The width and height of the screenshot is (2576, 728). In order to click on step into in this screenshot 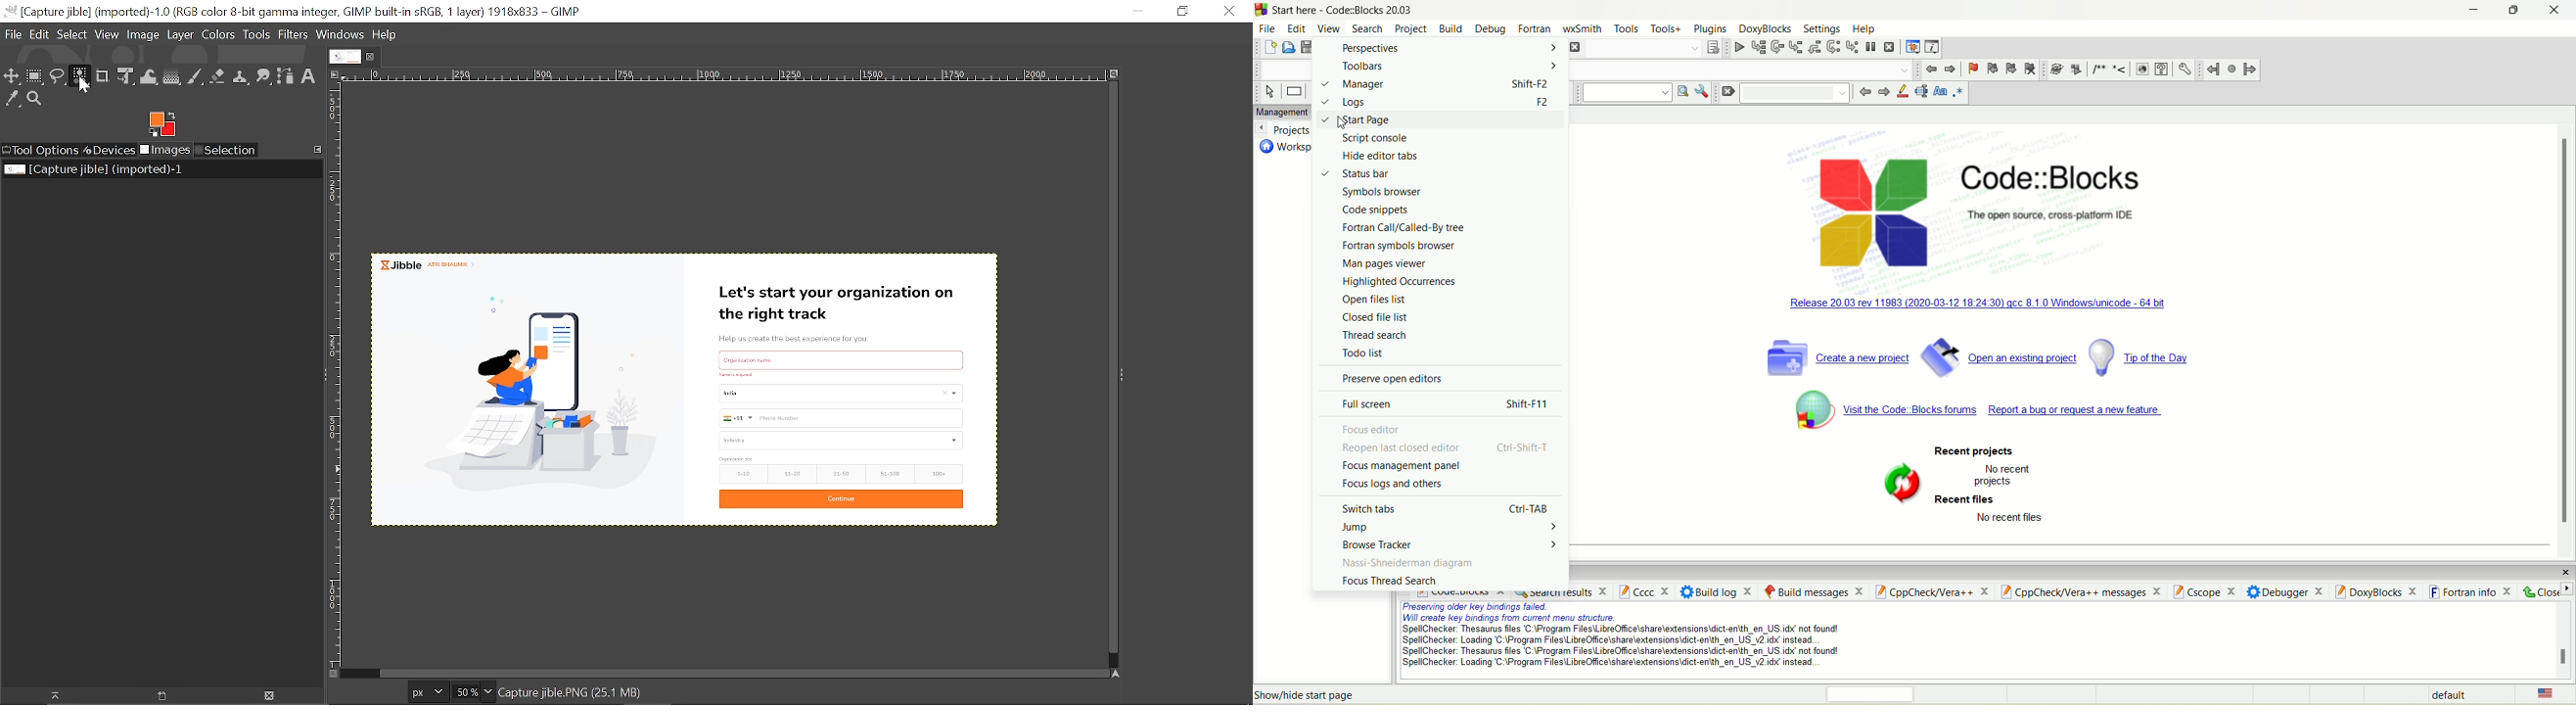, I will do `click(1795, 47)`.